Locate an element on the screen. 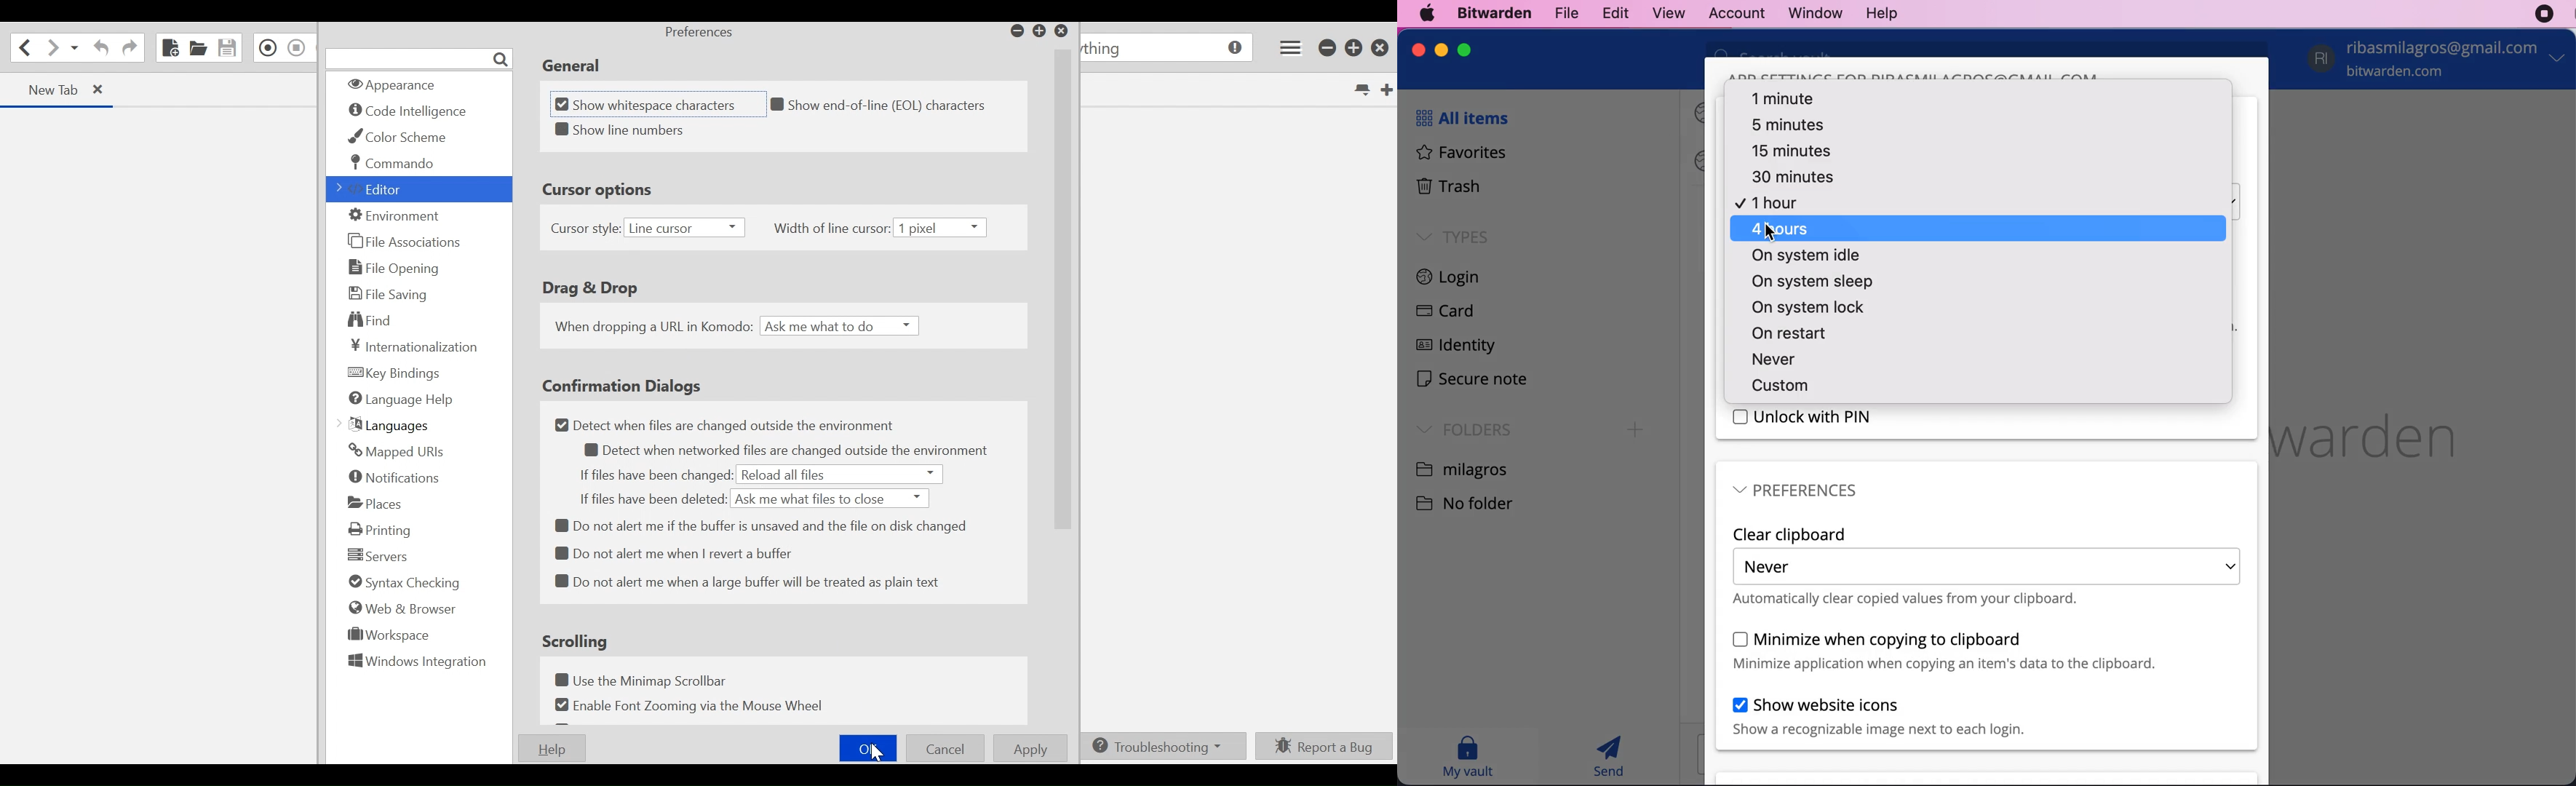 The image size is (2576, 812). on system lock is located at coordinates (1804, 307).